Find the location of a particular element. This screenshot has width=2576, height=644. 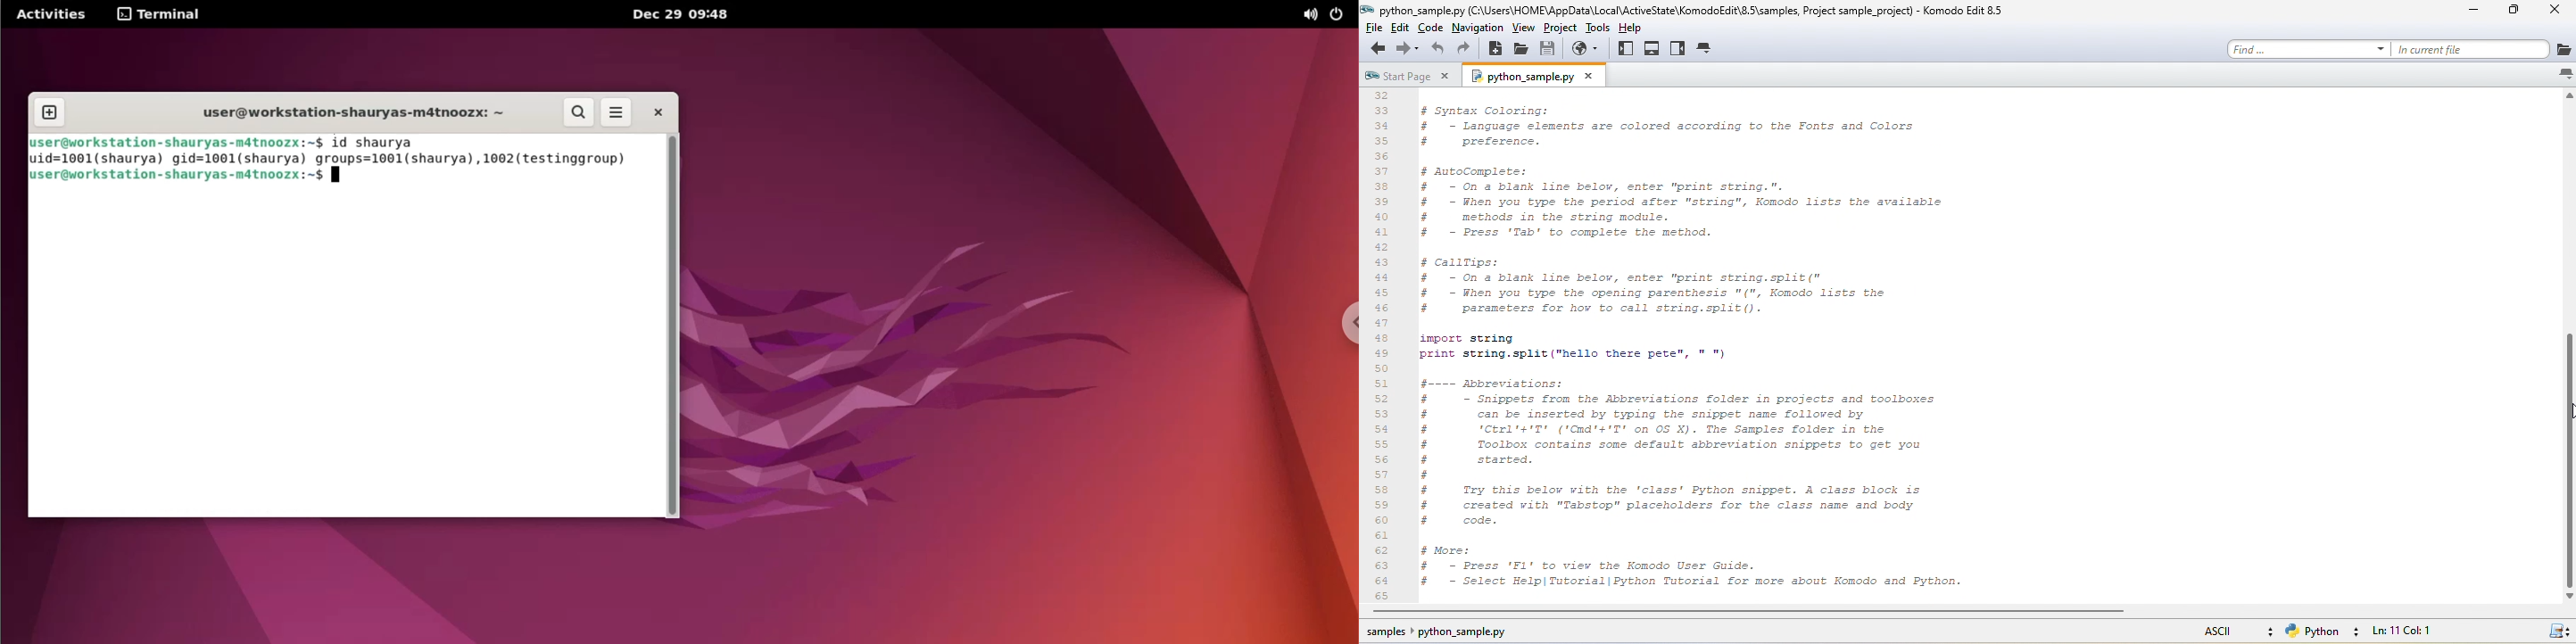

sample python is located at coordinates (1462, 634).